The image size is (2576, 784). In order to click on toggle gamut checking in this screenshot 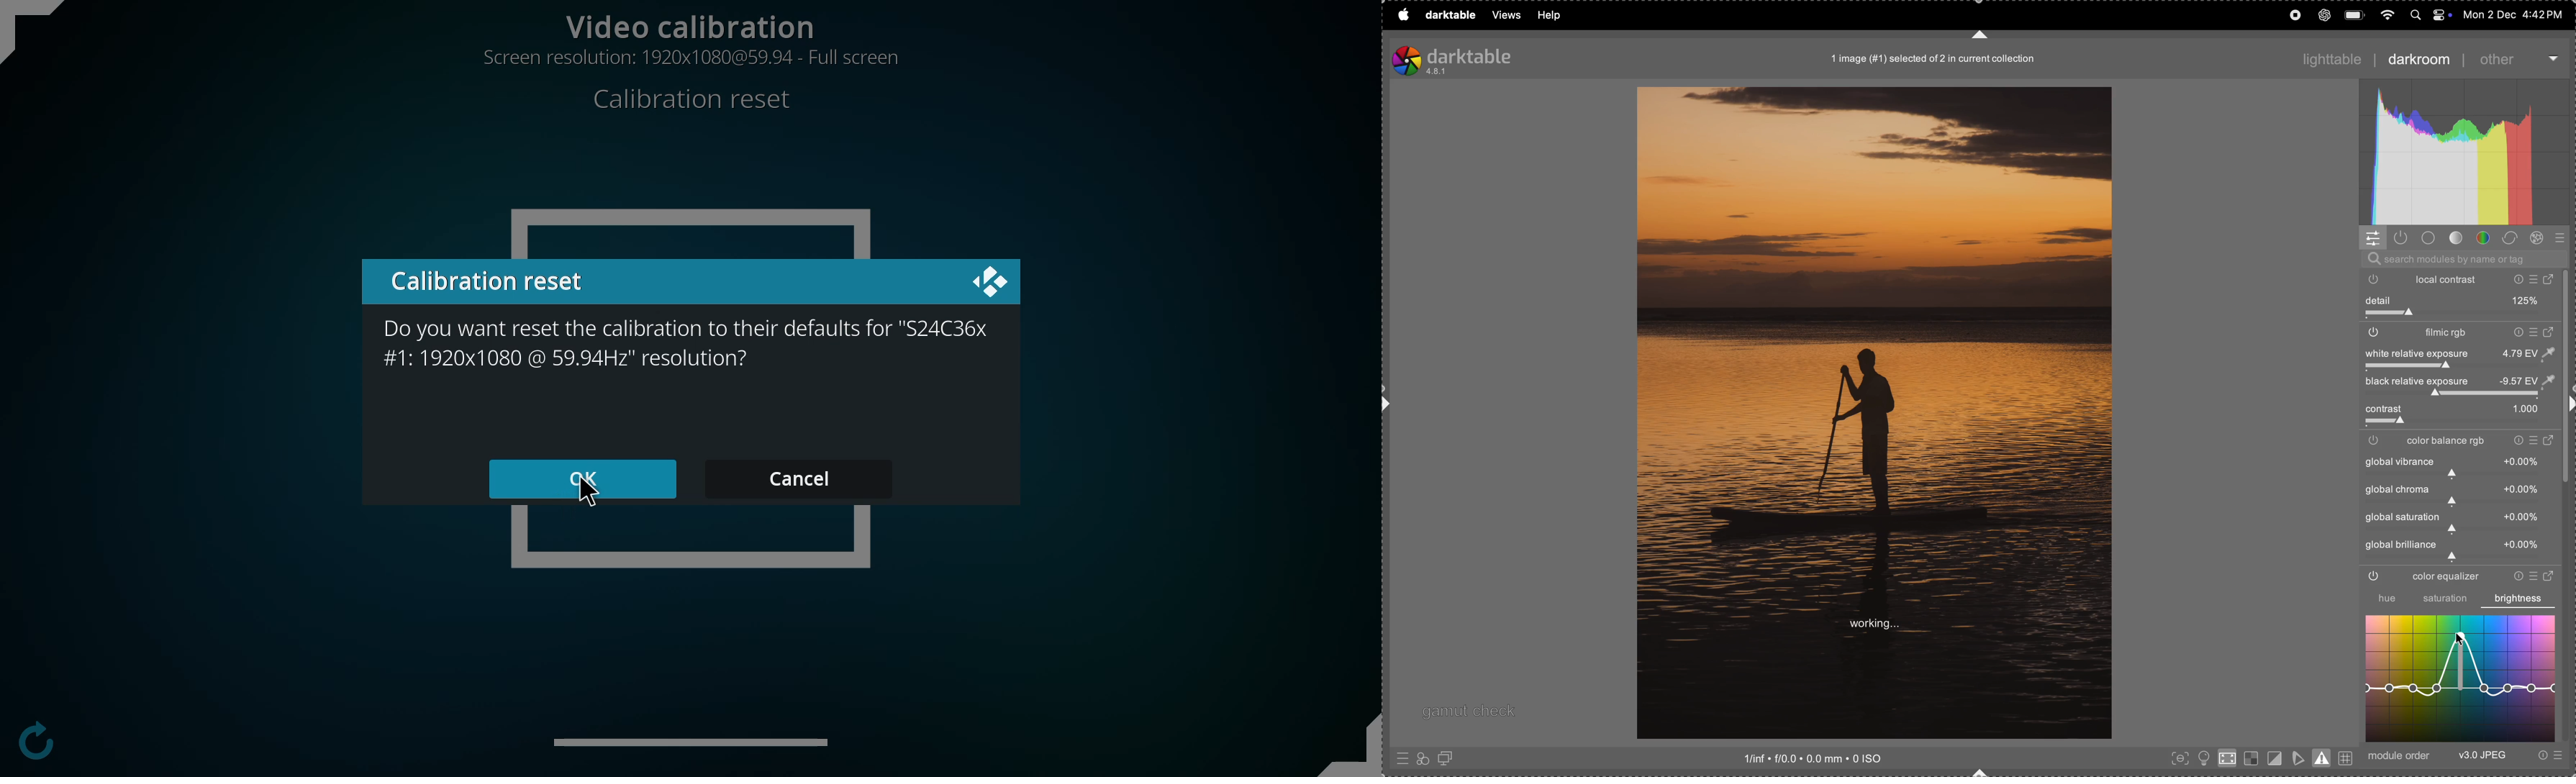, I will do `click(2324, 757)`.